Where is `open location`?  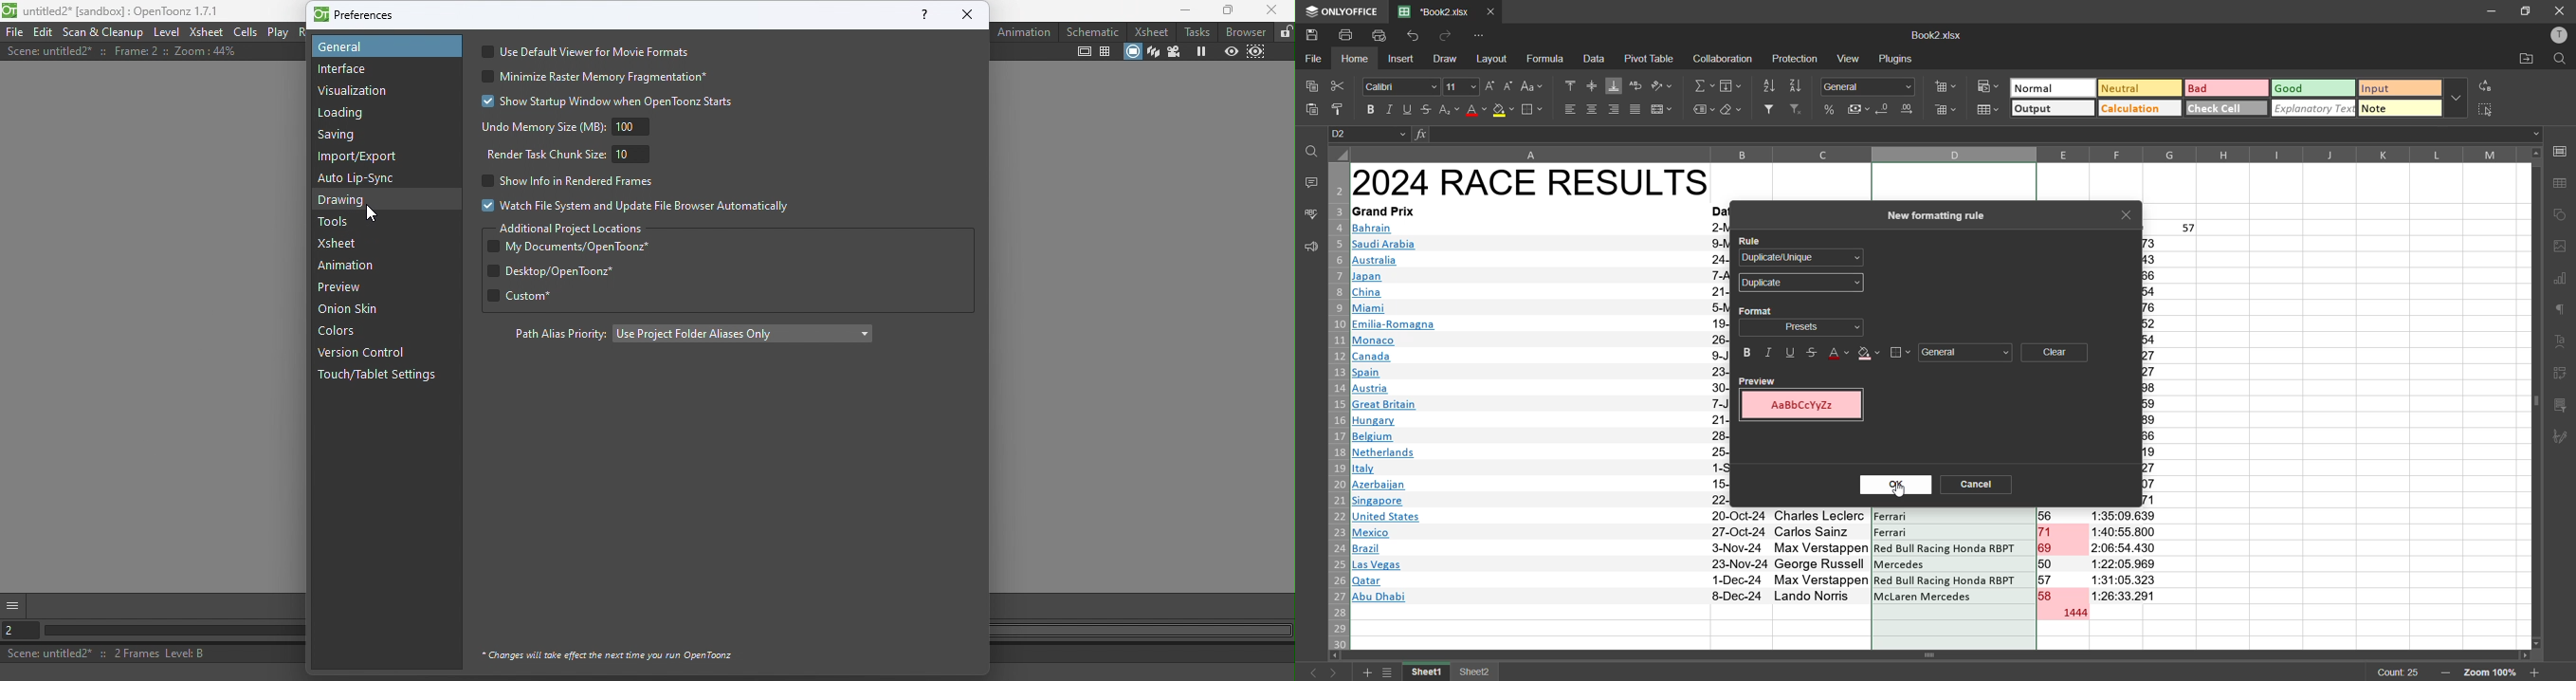 open location is located at coordinates (2524, 61).